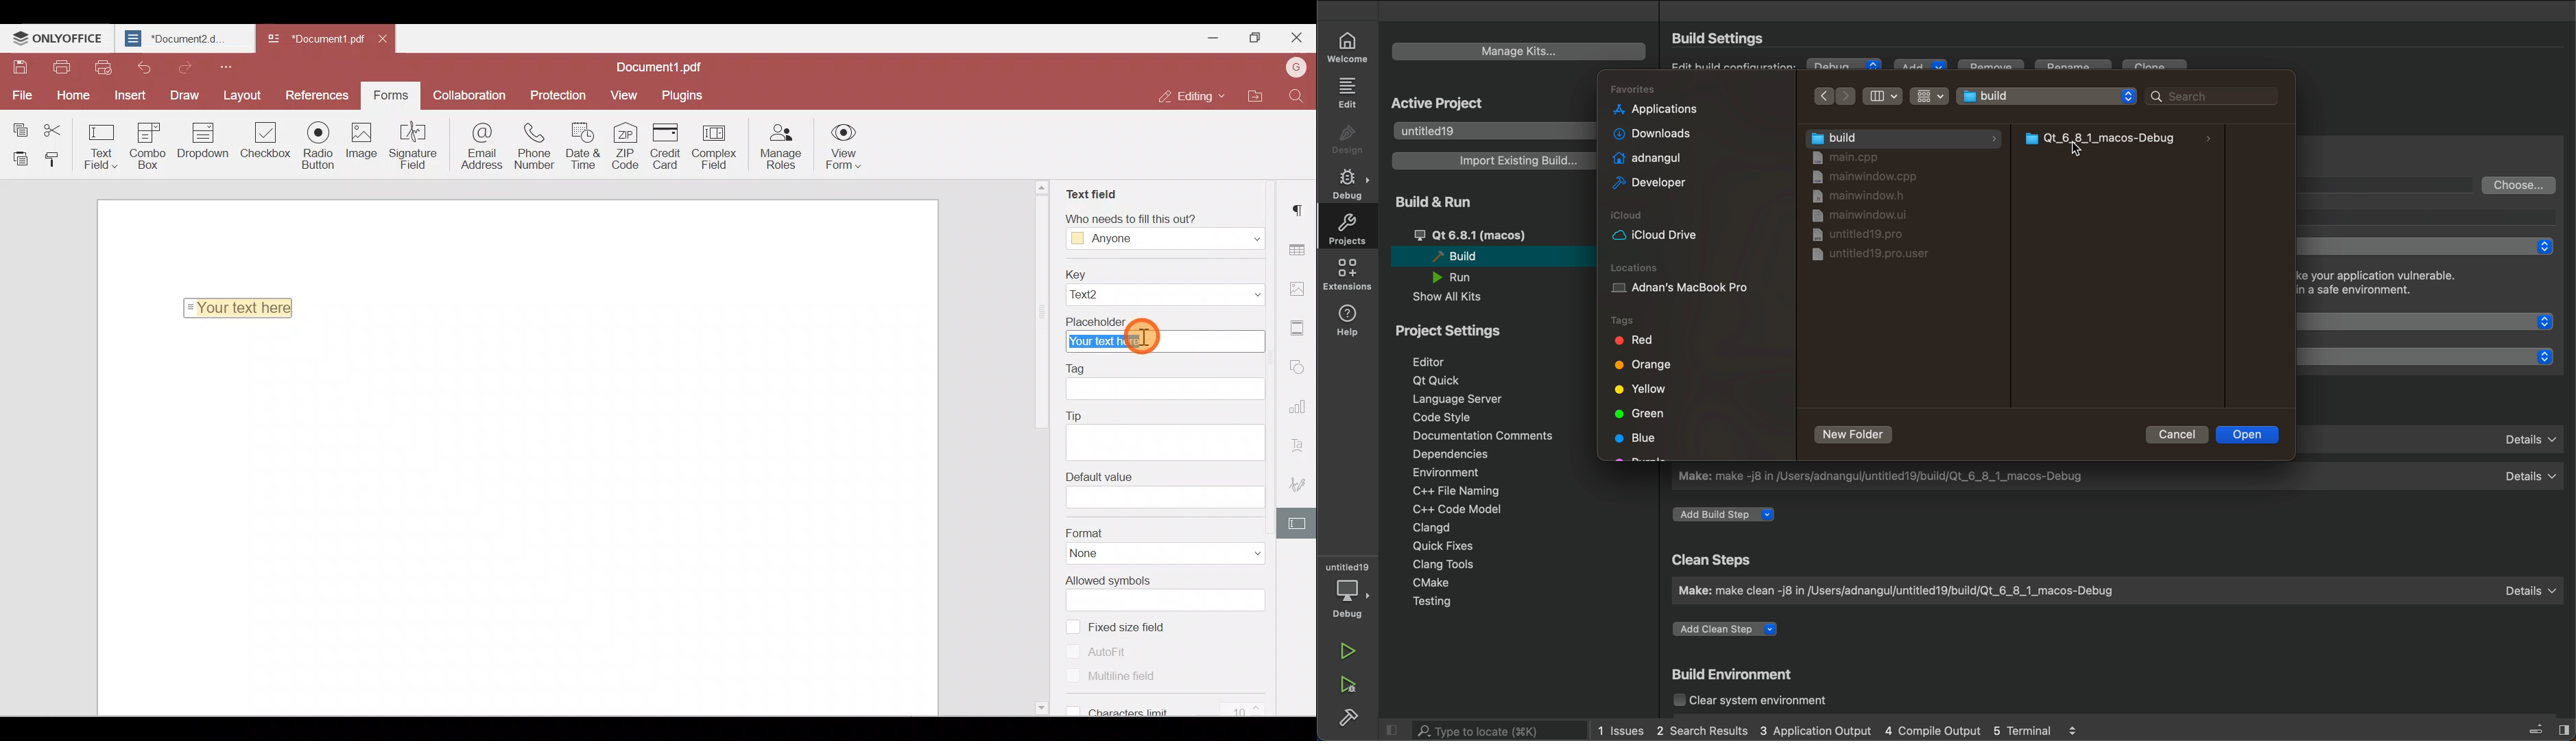 The width and height of the screenshot is (2576, 756). What do you see at coordinates (241, 307) in the screenshot?
I see `Your text here` at bounding box center [241, 307].